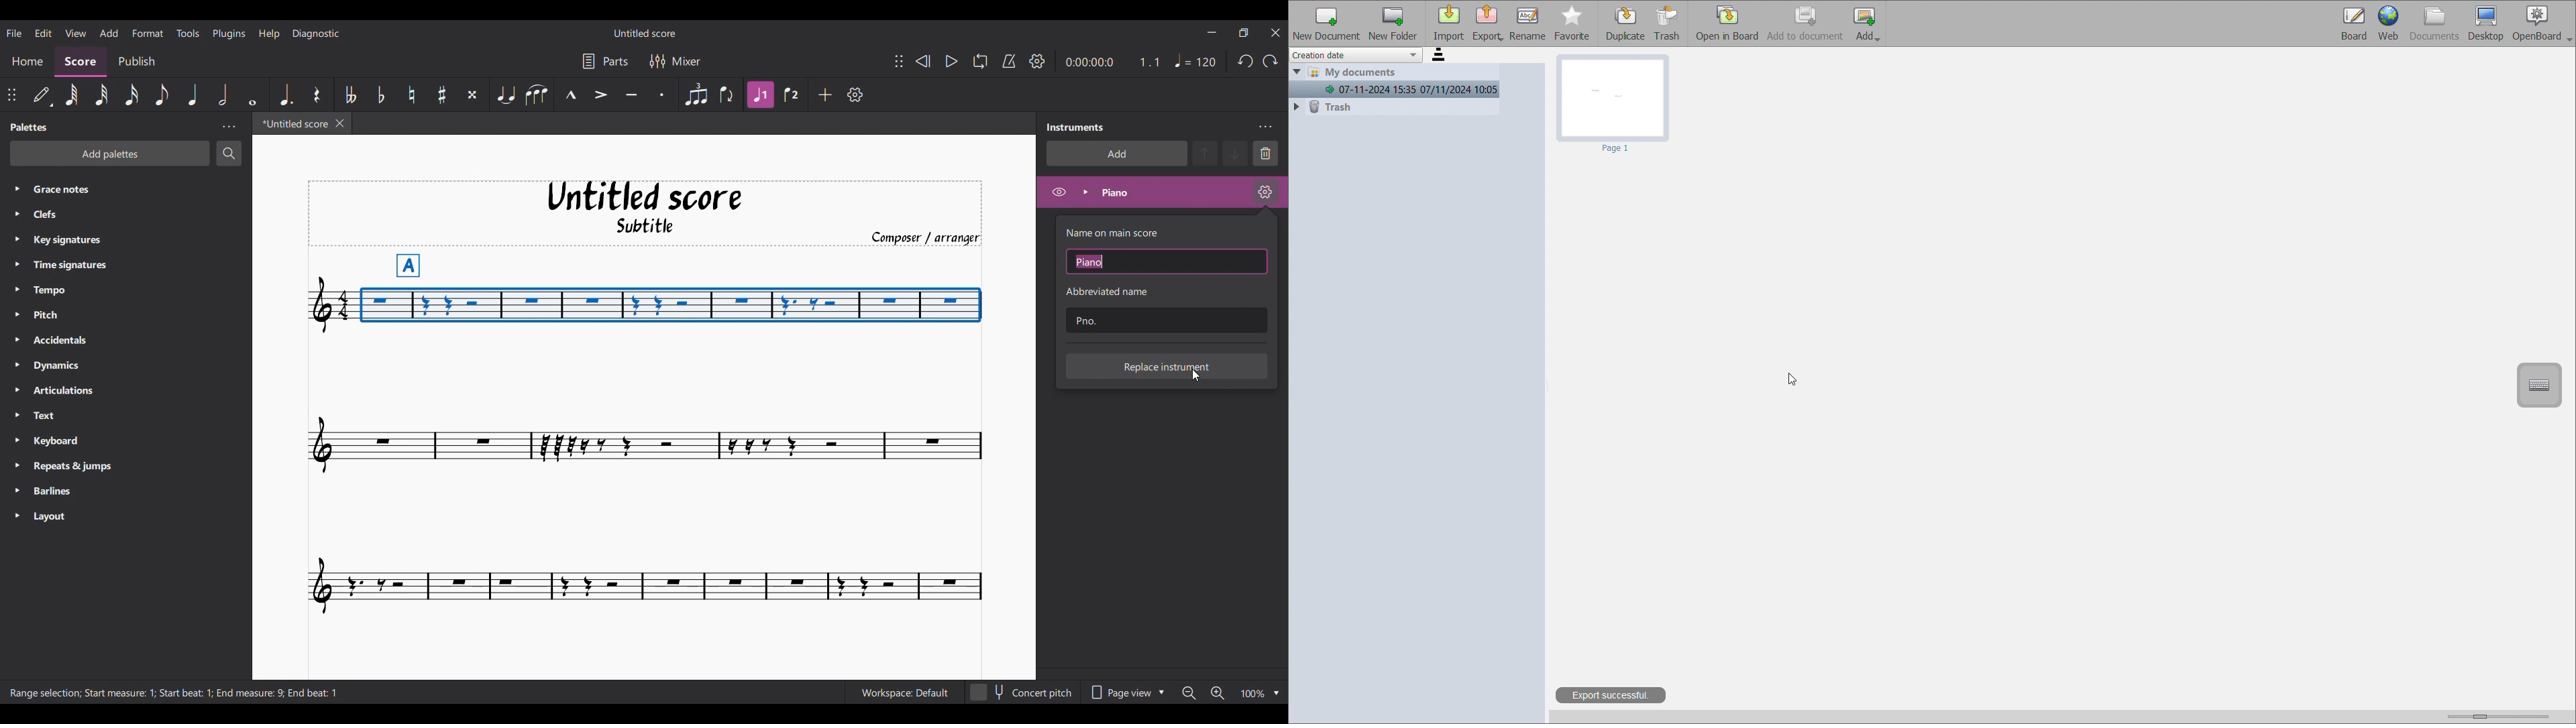  Describe the element at coordinates (1059, 192) in the screenshot. I see `Hide instrument` at that location.